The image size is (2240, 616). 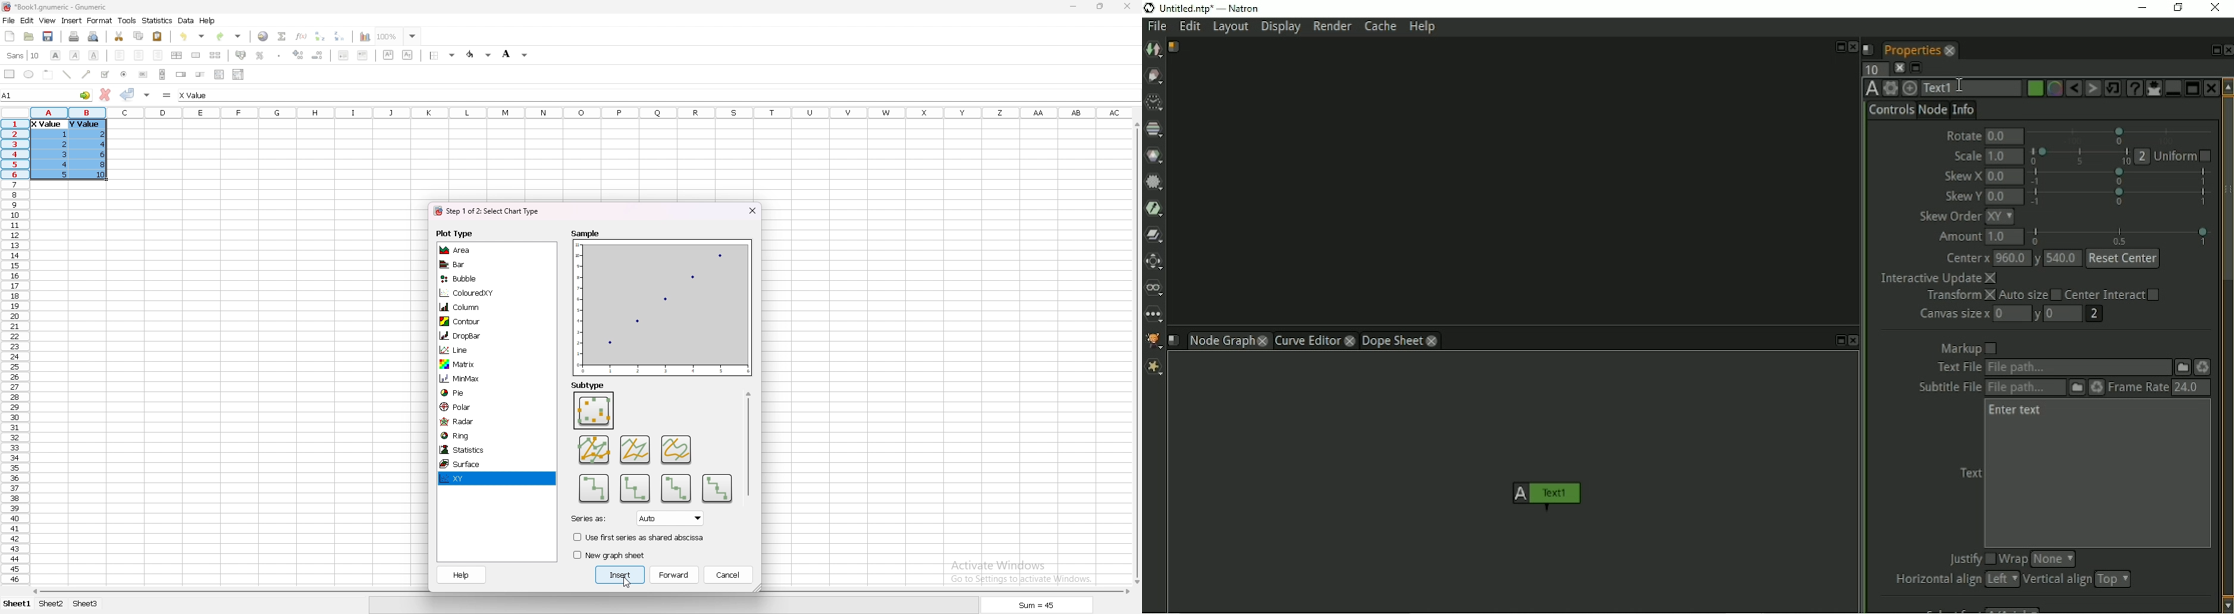 What do you see at coordinates (477, 407) in the screenshot?
I see `polar` at bounding box center [477, 407].